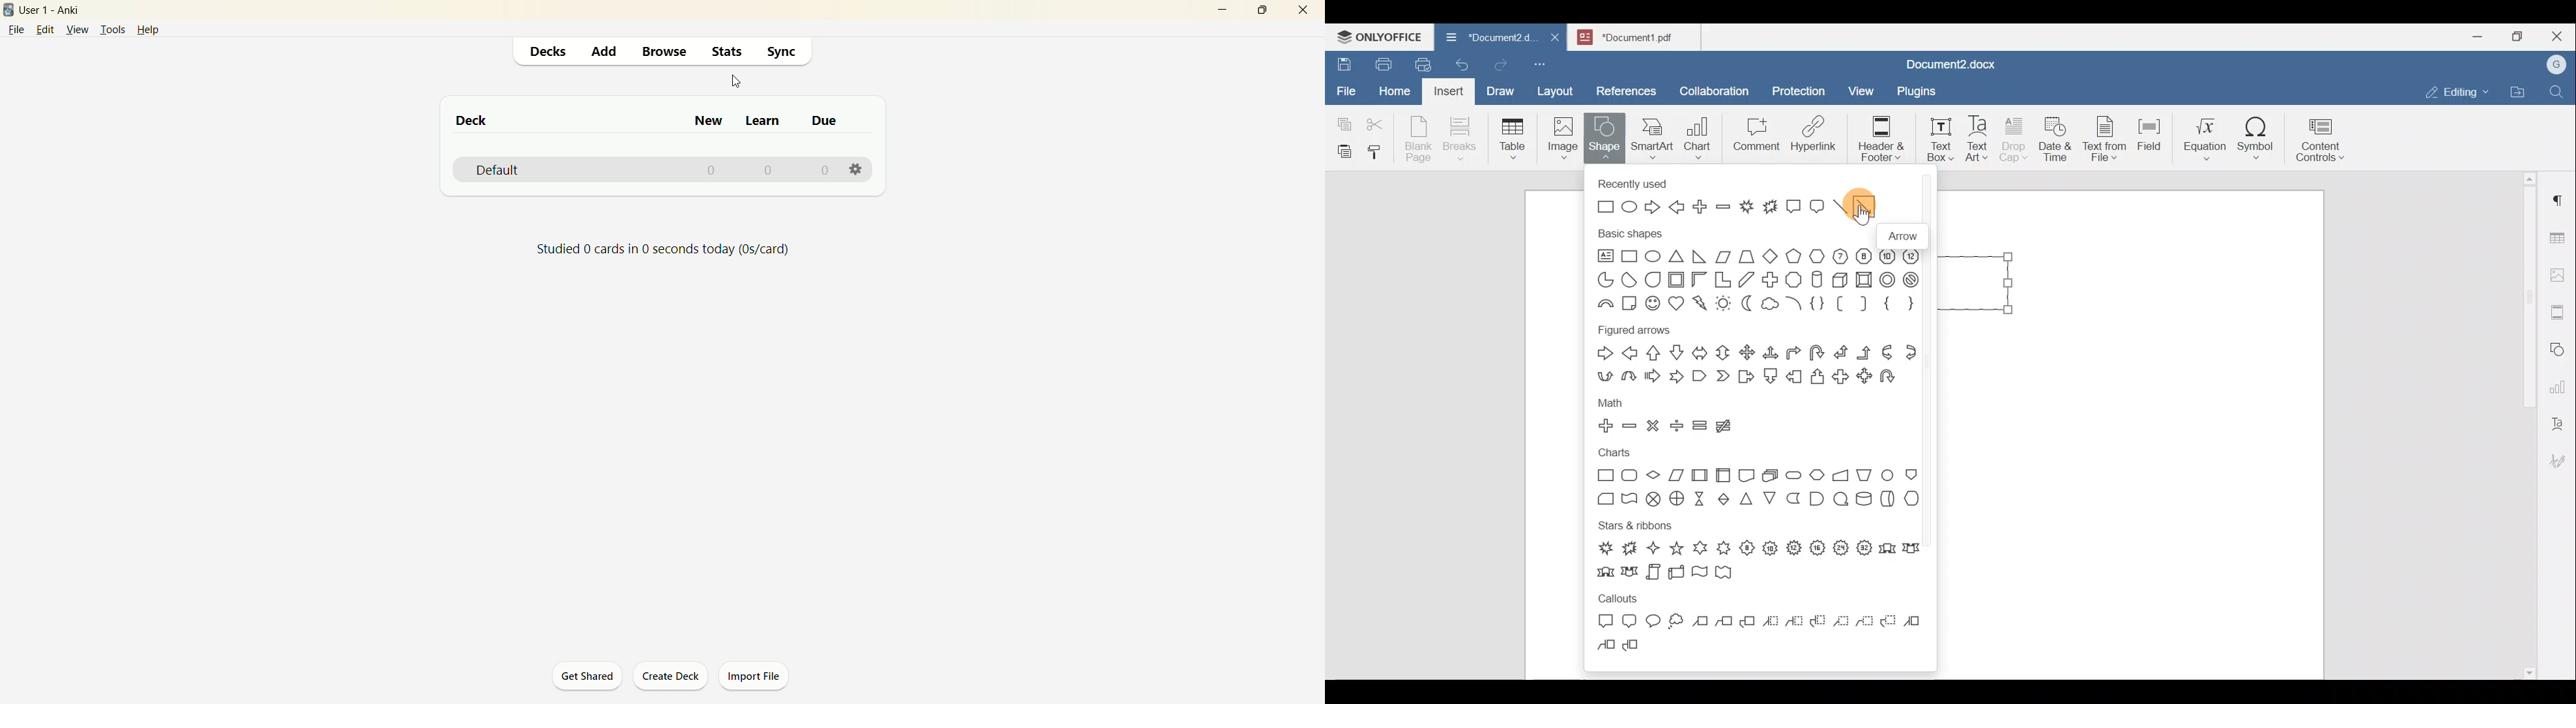 This screenshot has height=728, width=2576. What do you see at coordinates (44, 29) in the screenshot?
I see `edit` at bounding box center [44, 29].